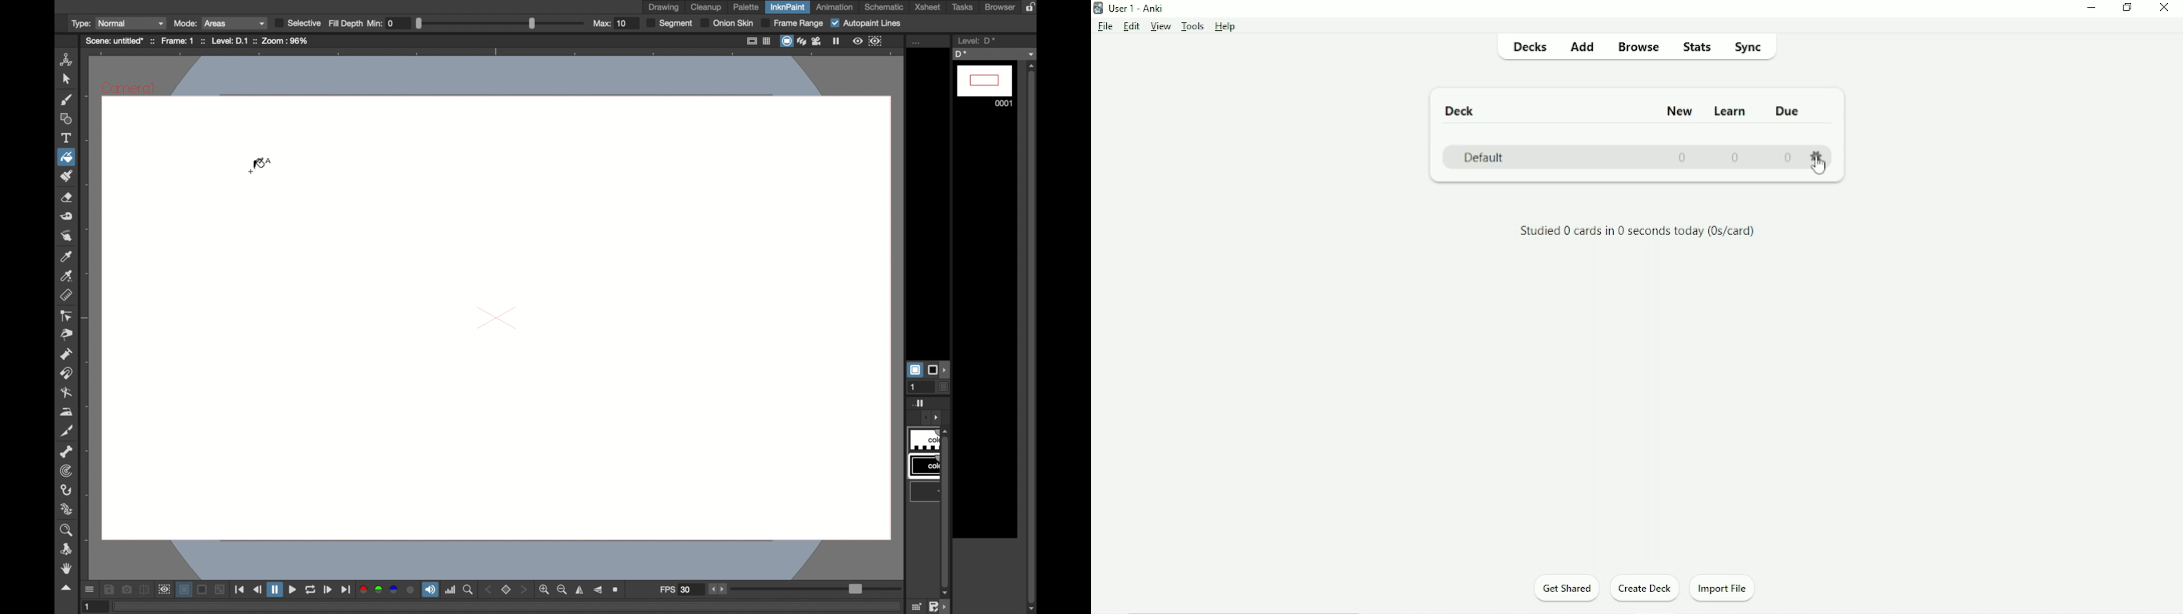 The image size is (2184, 616). I want to click on hook tool, so click(65, 490).